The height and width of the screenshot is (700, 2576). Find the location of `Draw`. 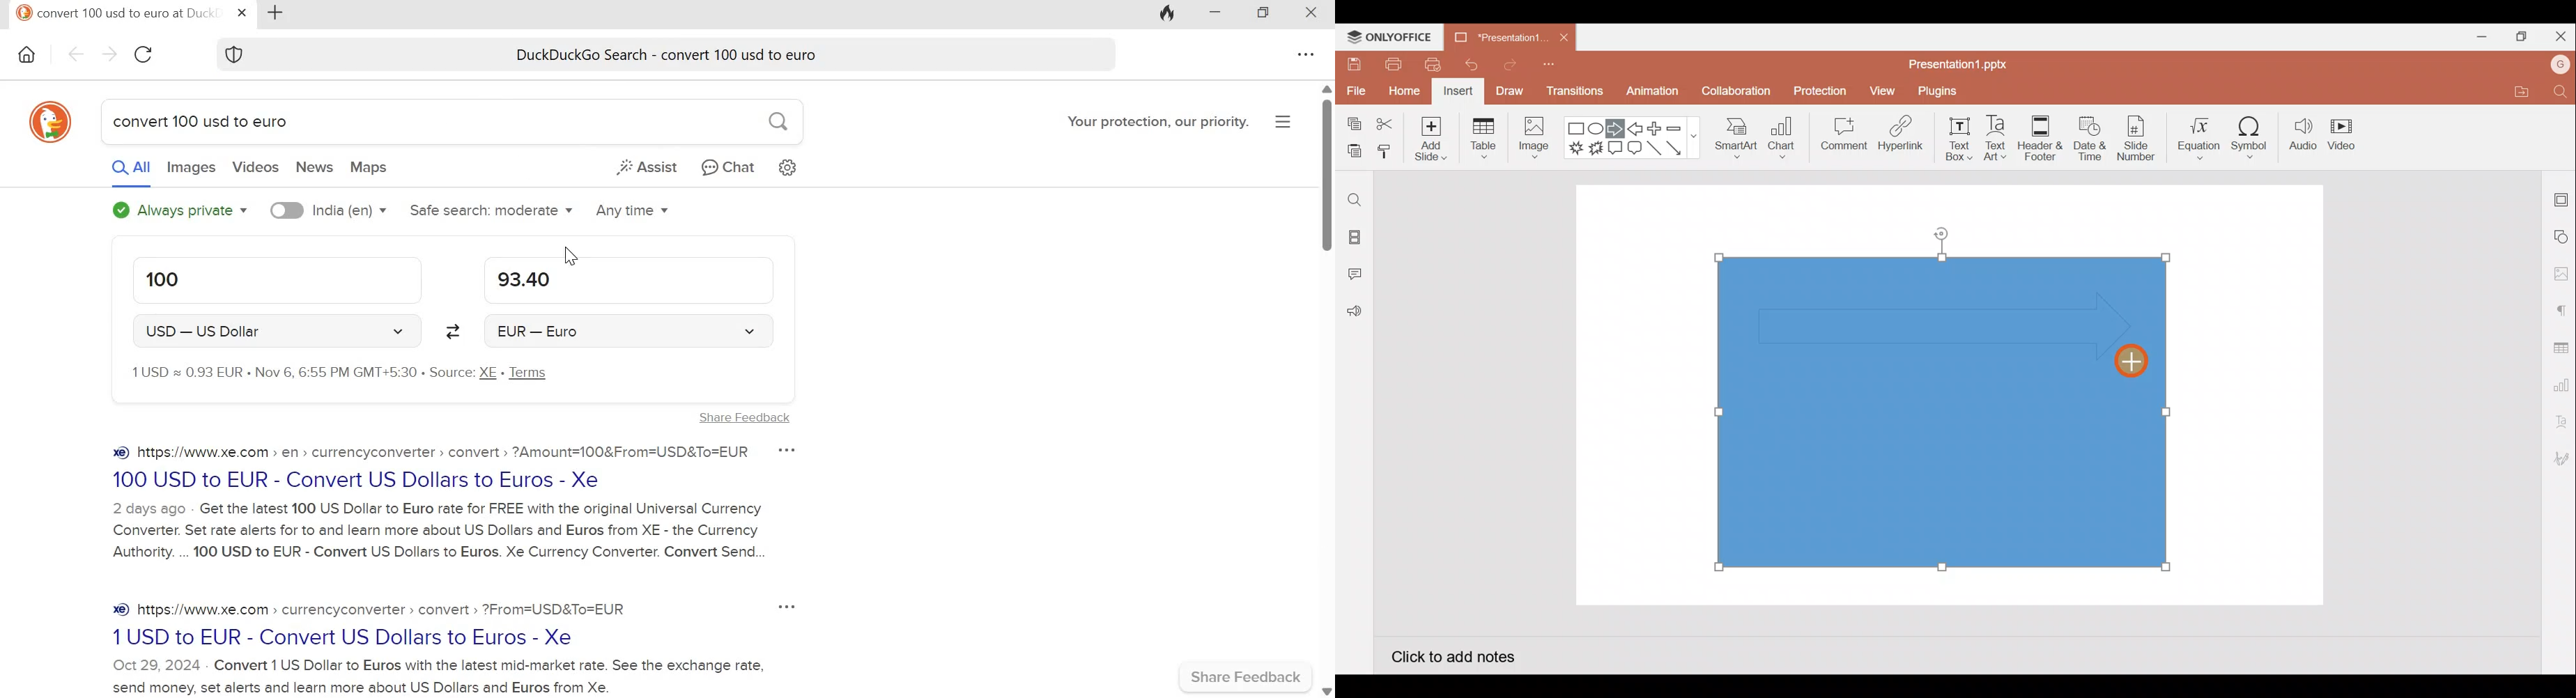

Draw is located at coordinates (1509, 90).